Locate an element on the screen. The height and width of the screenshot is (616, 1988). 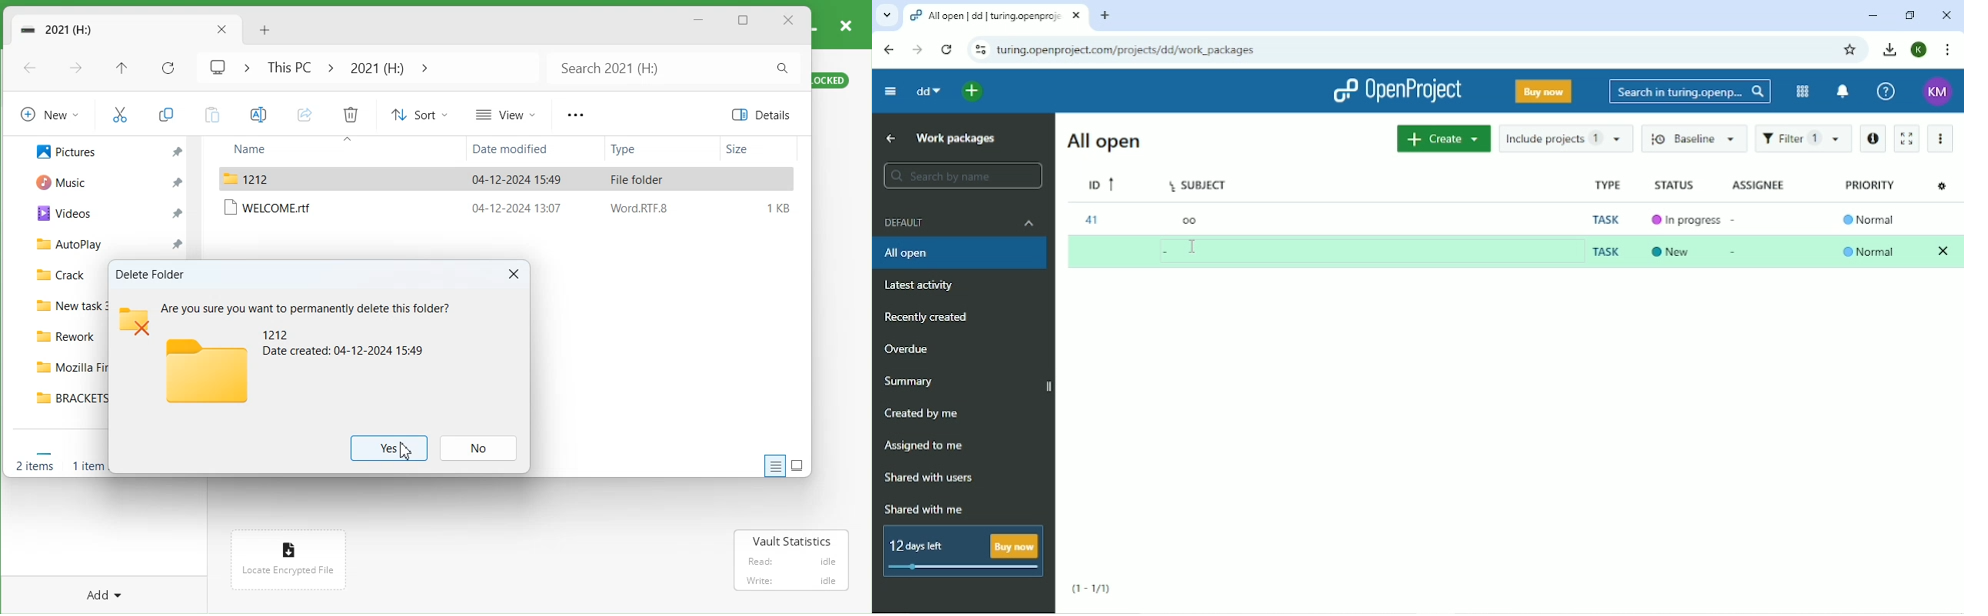
Pin a file is located at coordinates (175, 184).